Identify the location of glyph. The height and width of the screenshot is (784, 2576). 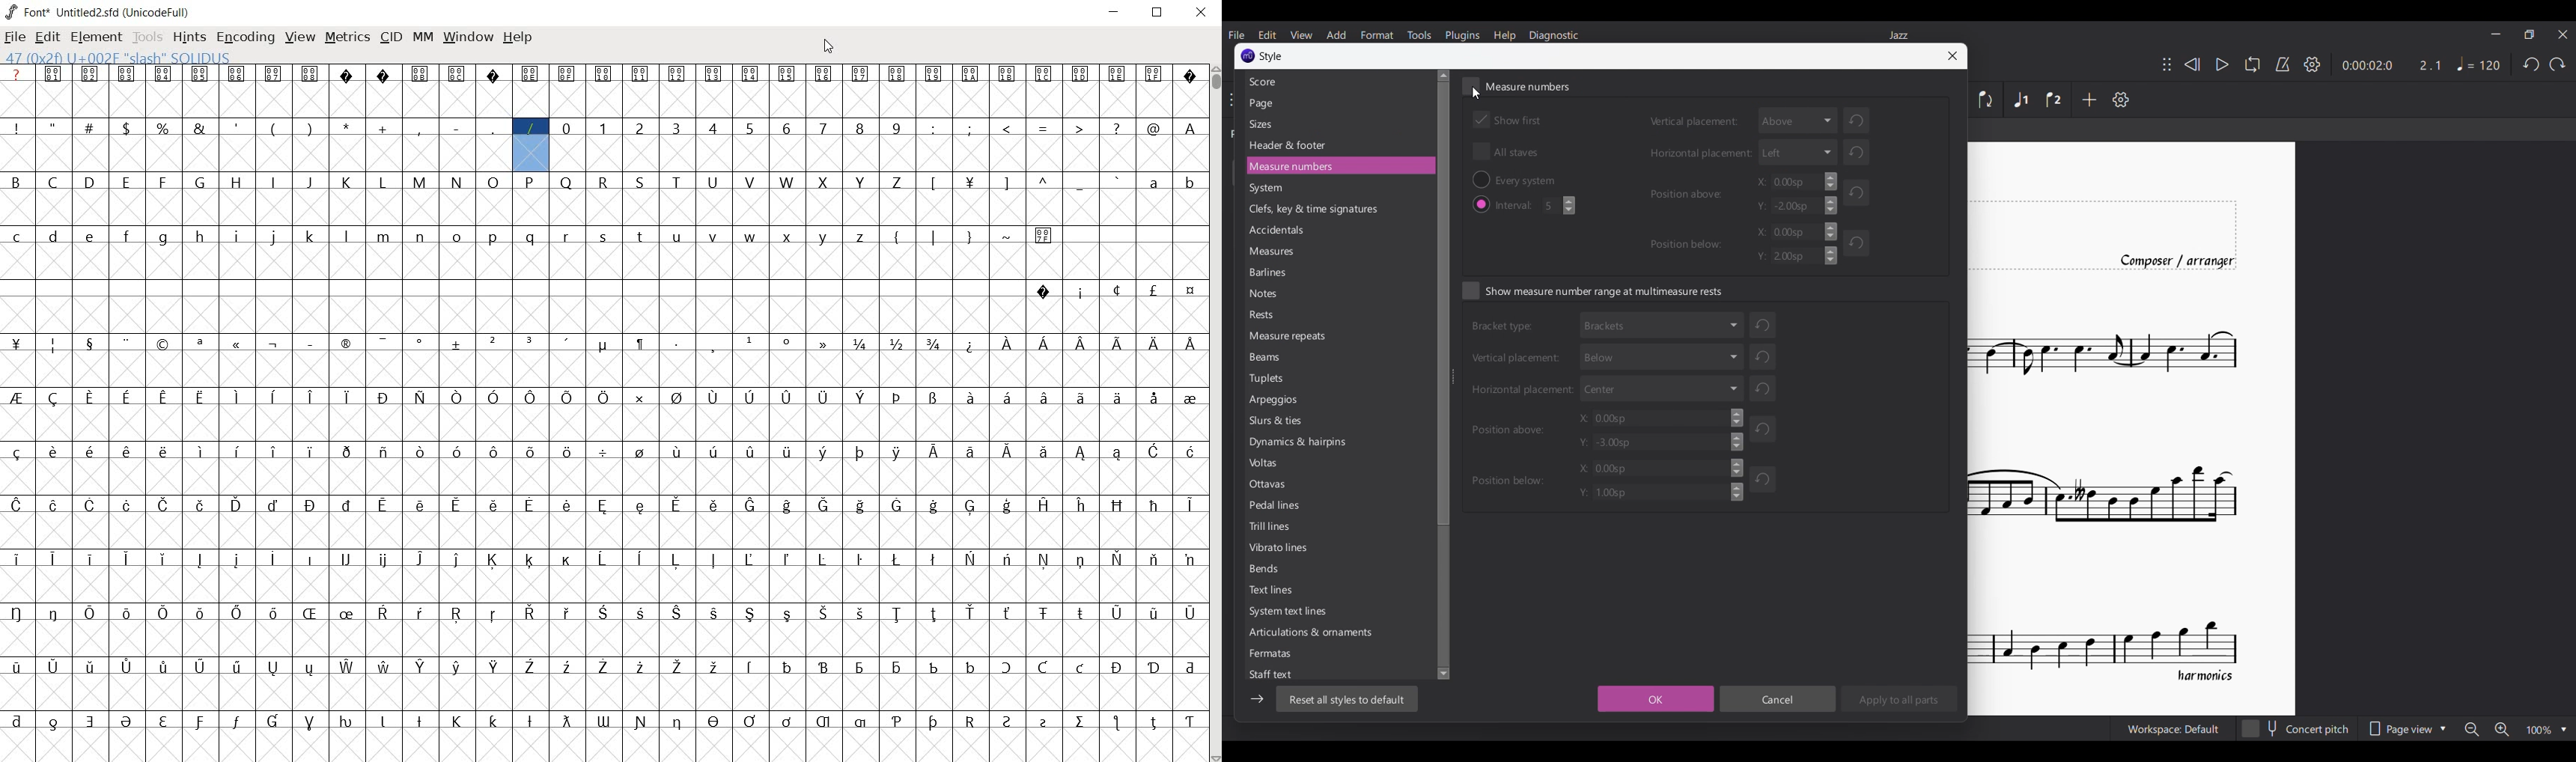
(199, 128).